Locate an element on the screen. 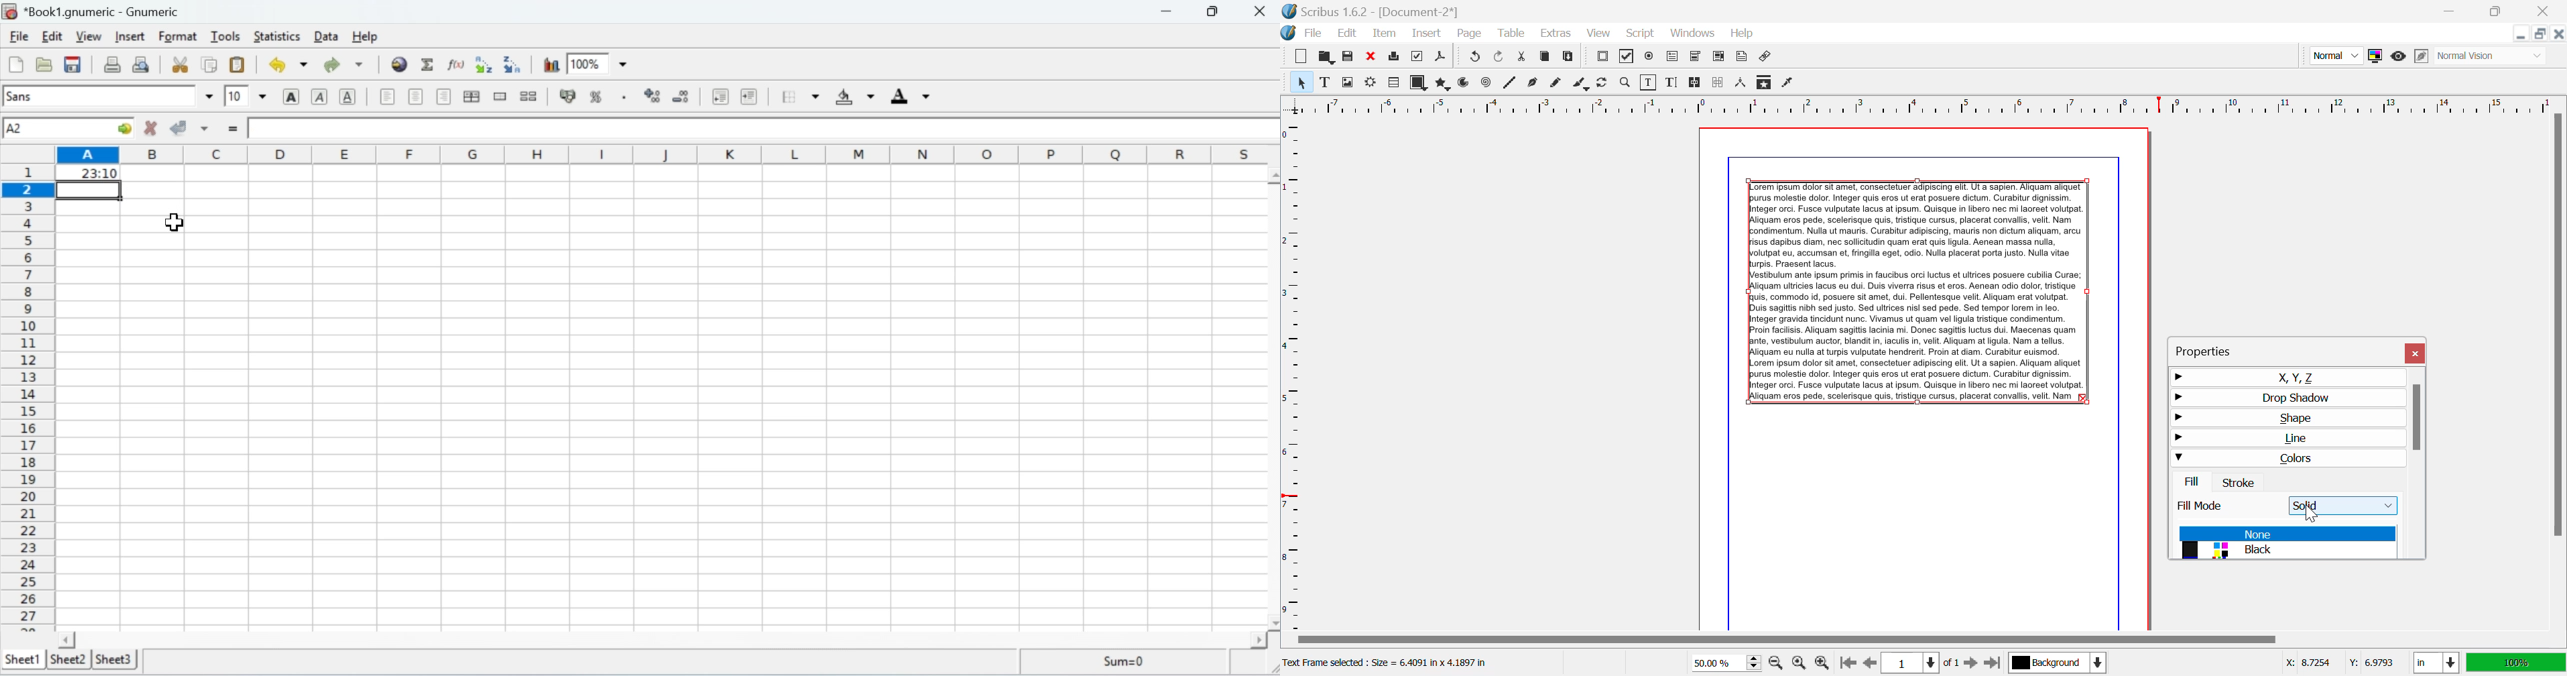 This screenshot has height=700, width=2576. Restore Down is located at coordinates (2454, 11).